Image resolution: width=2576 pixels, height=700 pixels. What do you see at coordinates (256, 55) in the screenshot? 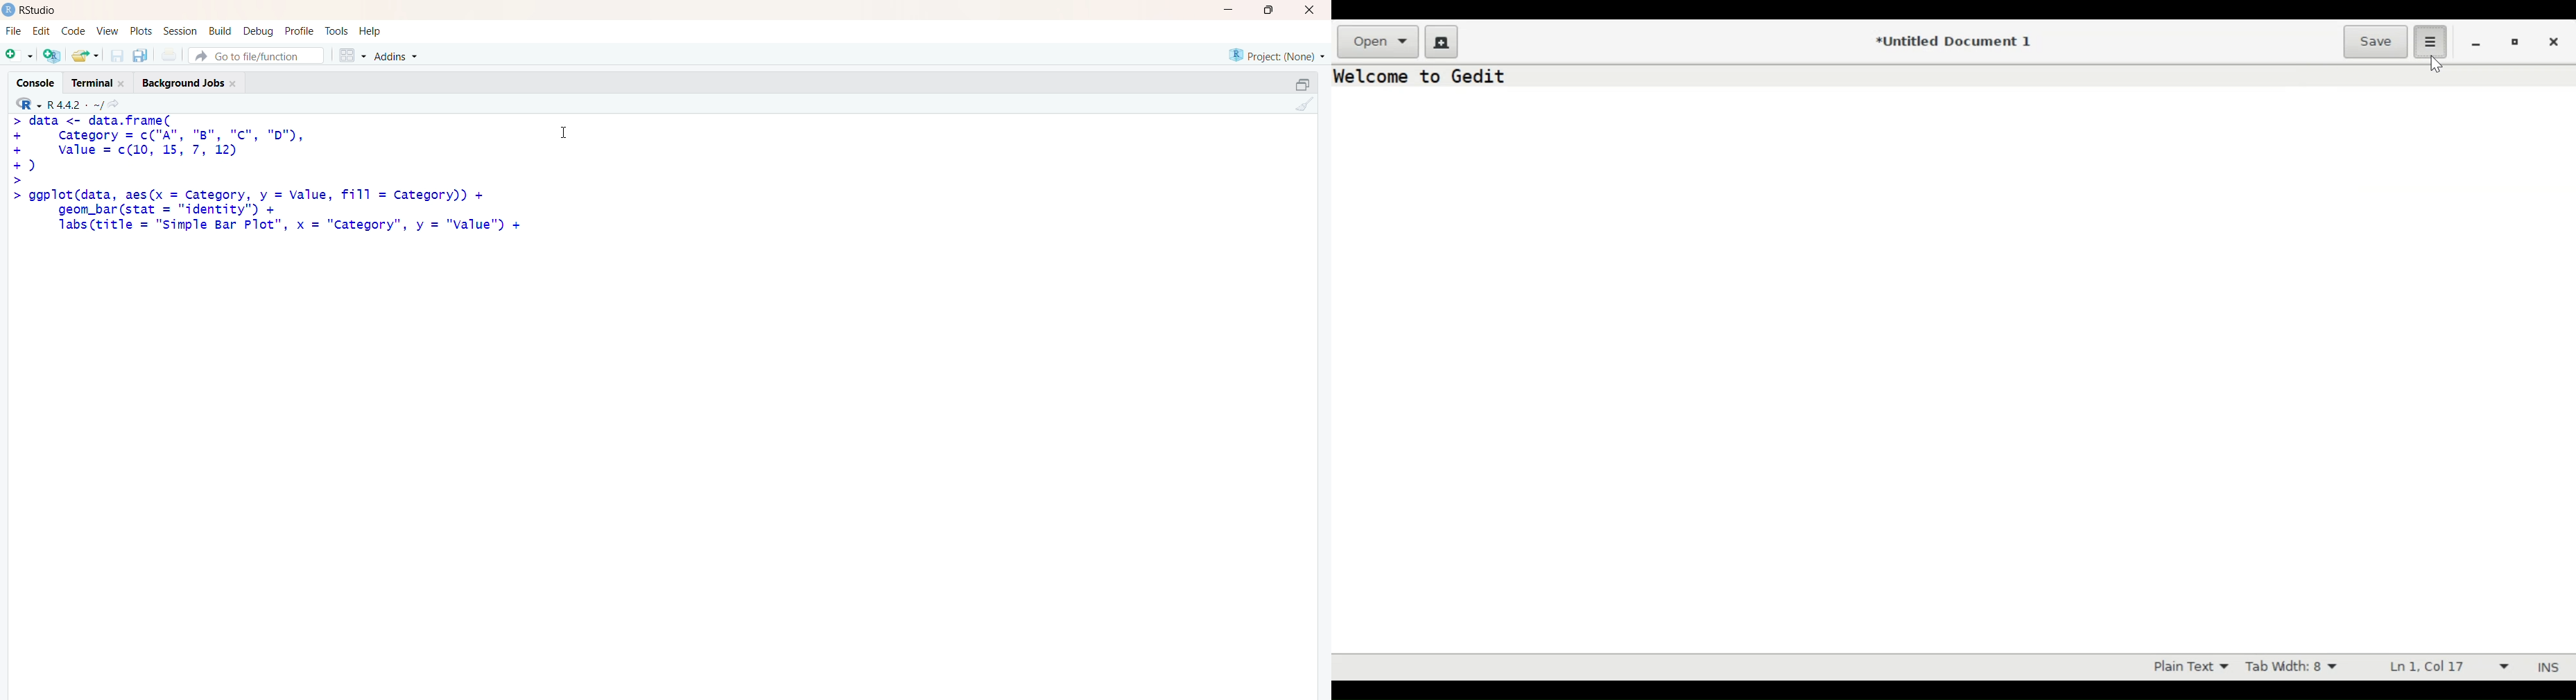
I see `# Go to file/function` at bounding box center [256, 55].